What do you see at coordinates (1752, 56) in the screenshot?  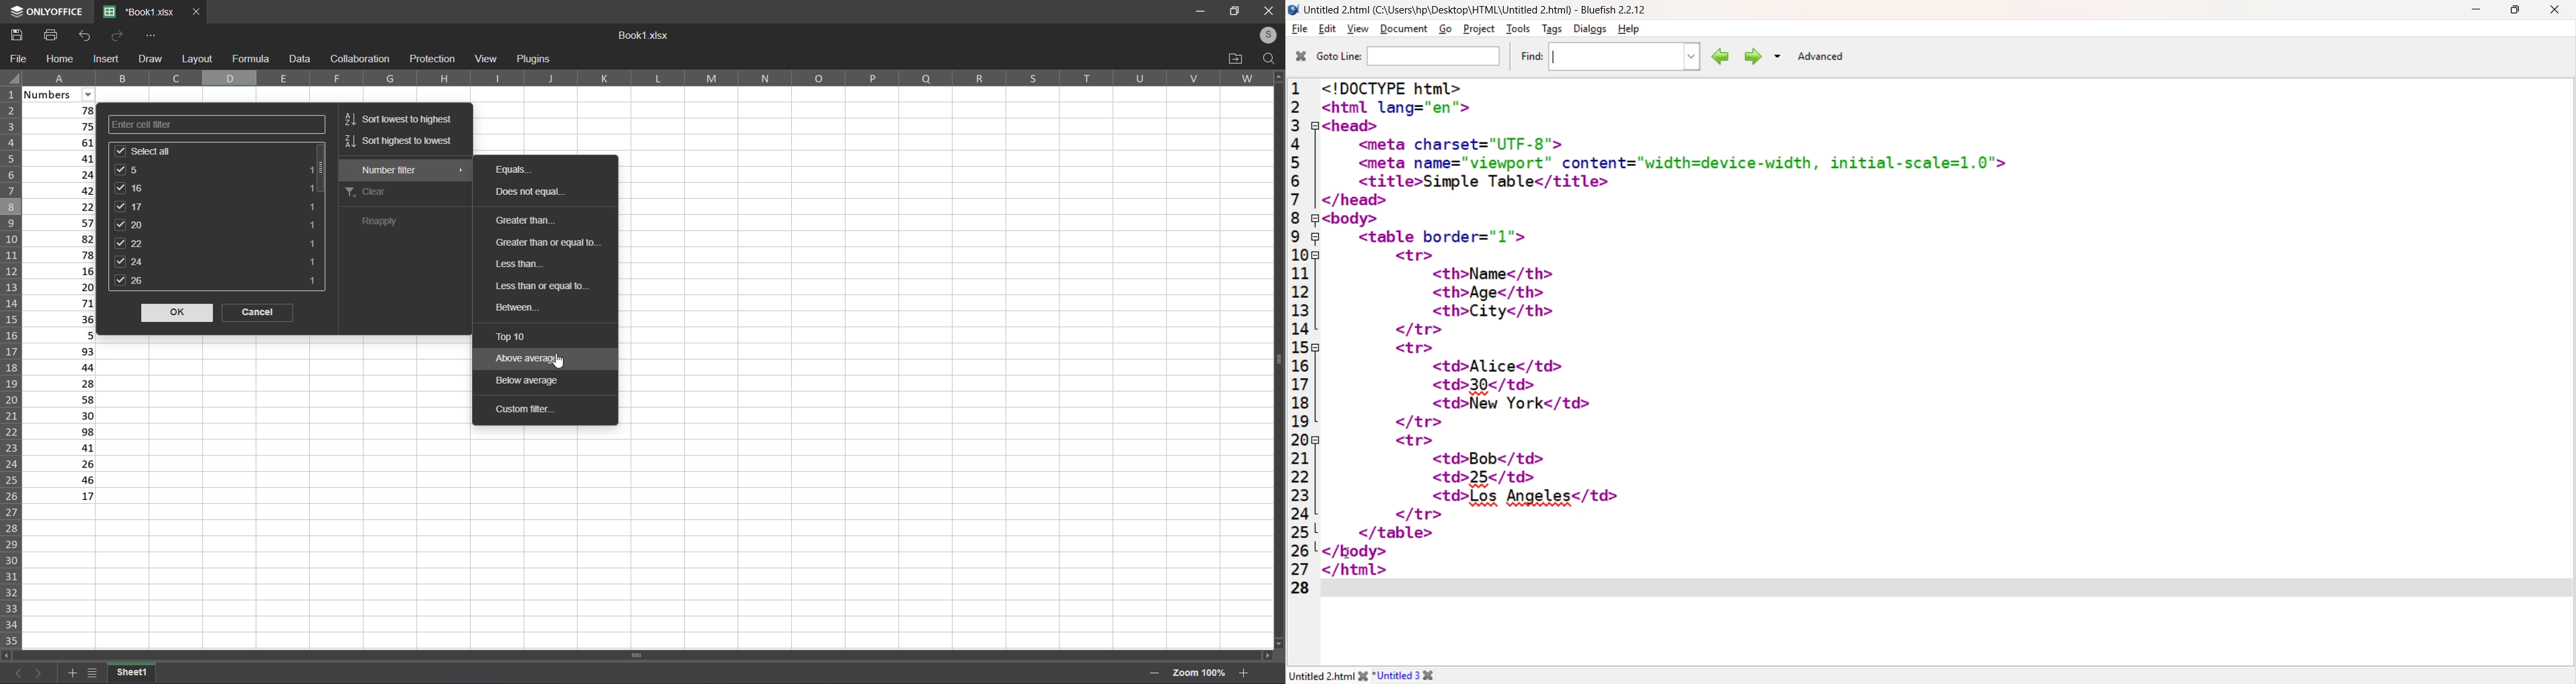 I see `Find Next` at bounding box center [1752, 56].